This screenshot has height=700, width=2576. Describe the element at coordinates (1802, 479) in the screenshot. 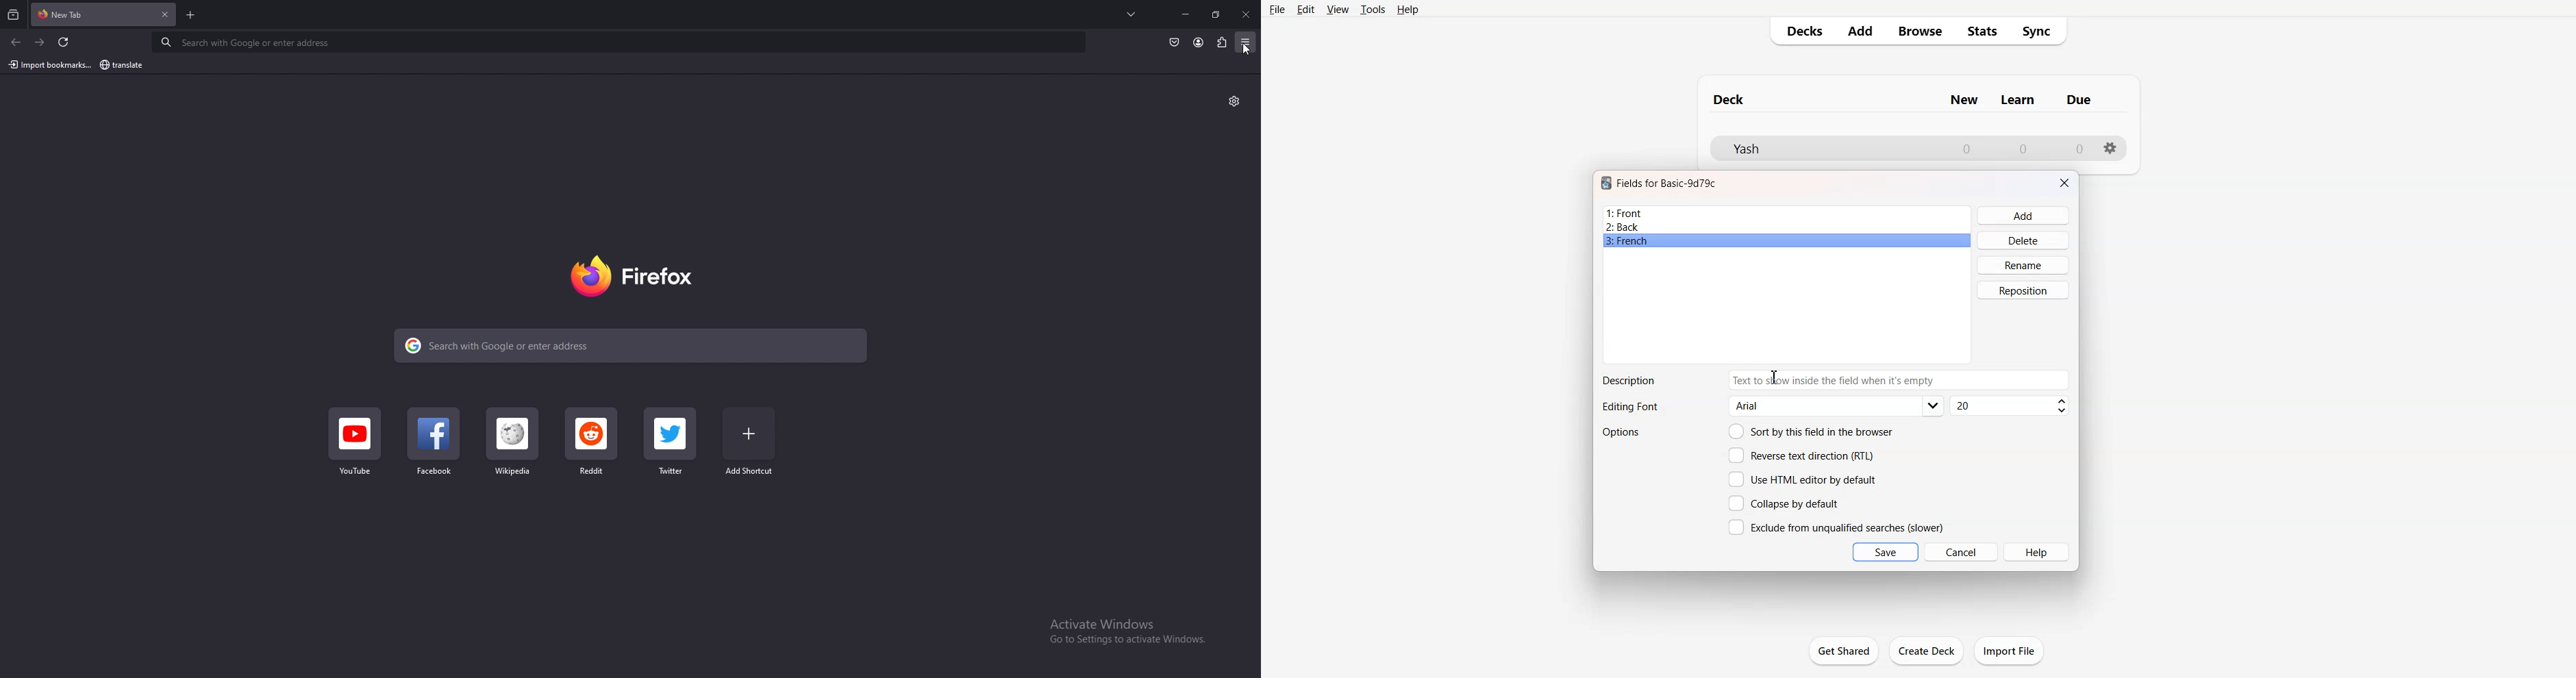

I see `Use HTML editor by default` at that location.